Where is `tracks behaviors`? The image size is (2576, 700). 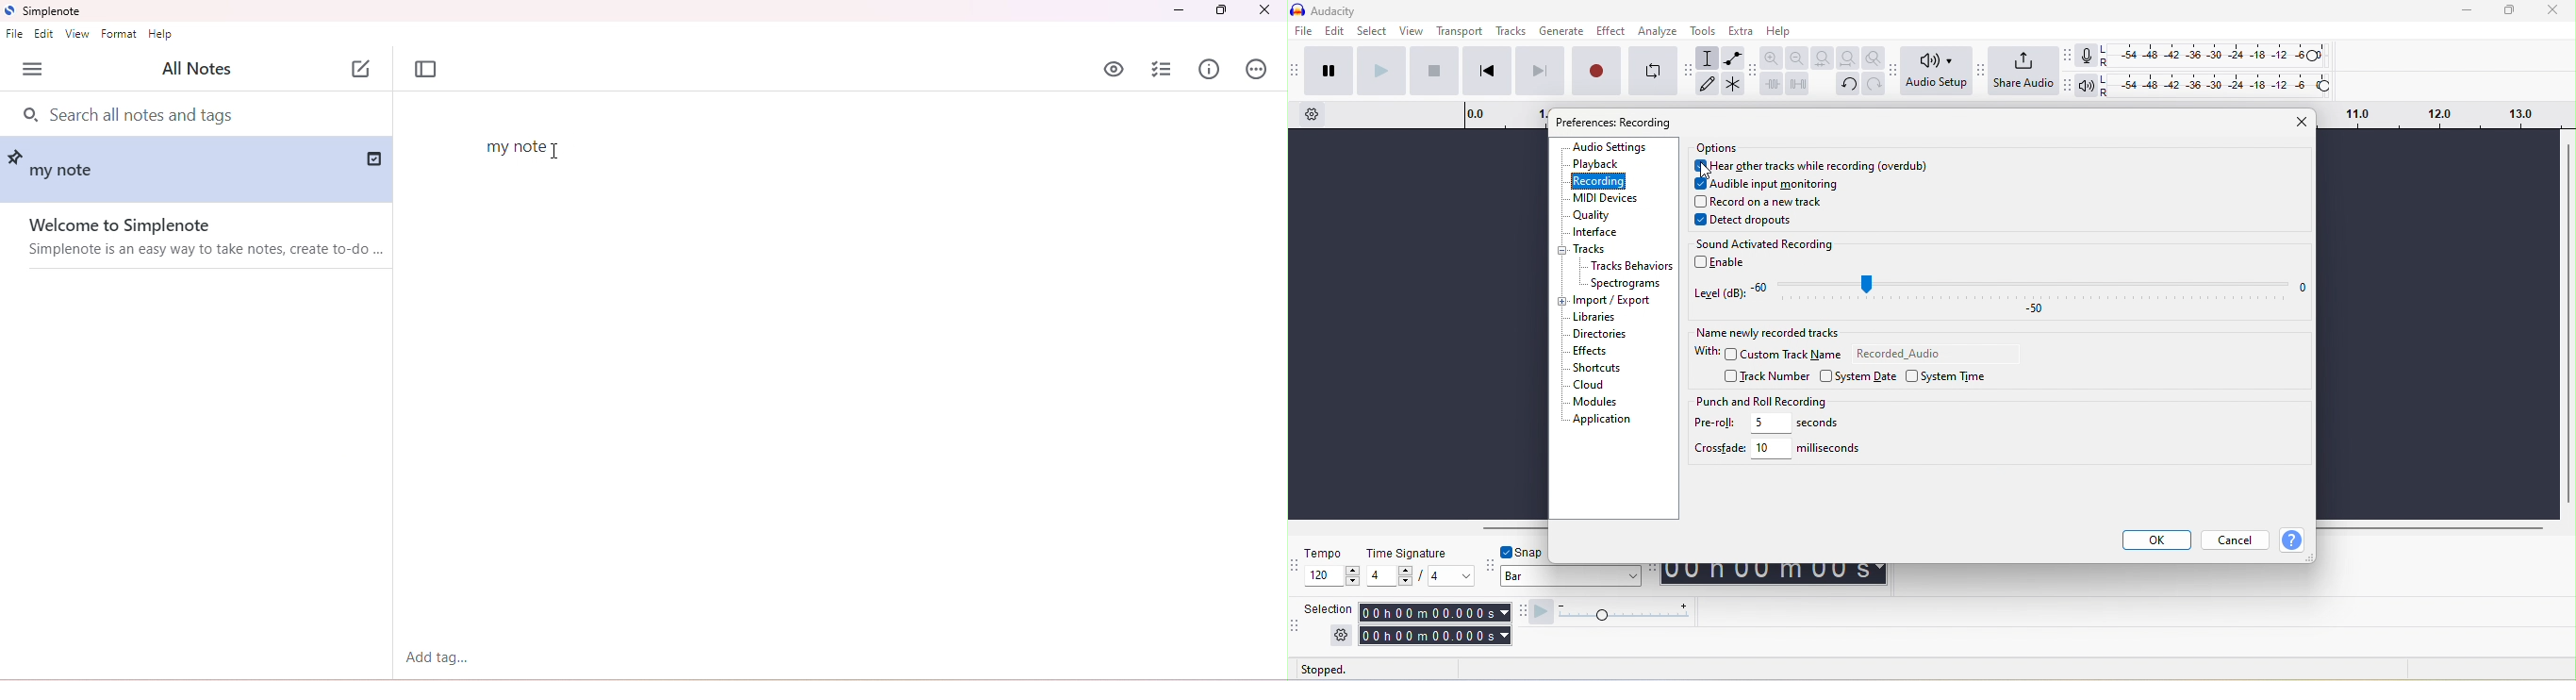 tracks behaviors is located at coordinates (1625, 266).